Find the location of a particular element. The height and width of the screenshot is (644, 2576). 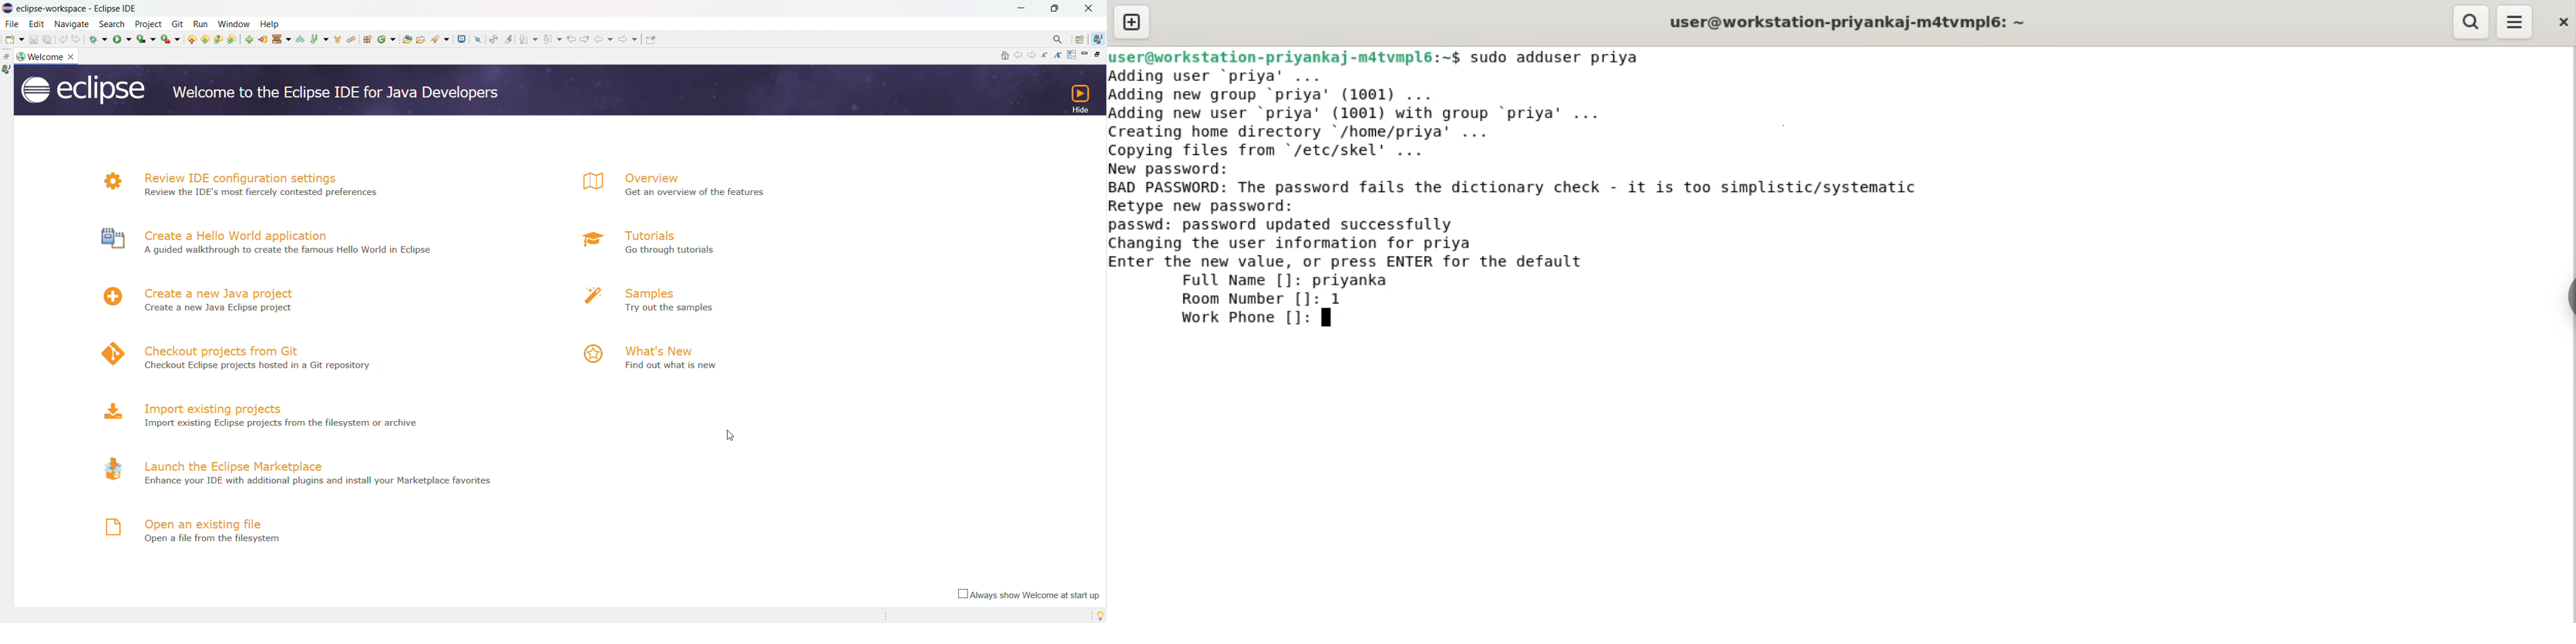

logo is located at coordinates (587, 240).